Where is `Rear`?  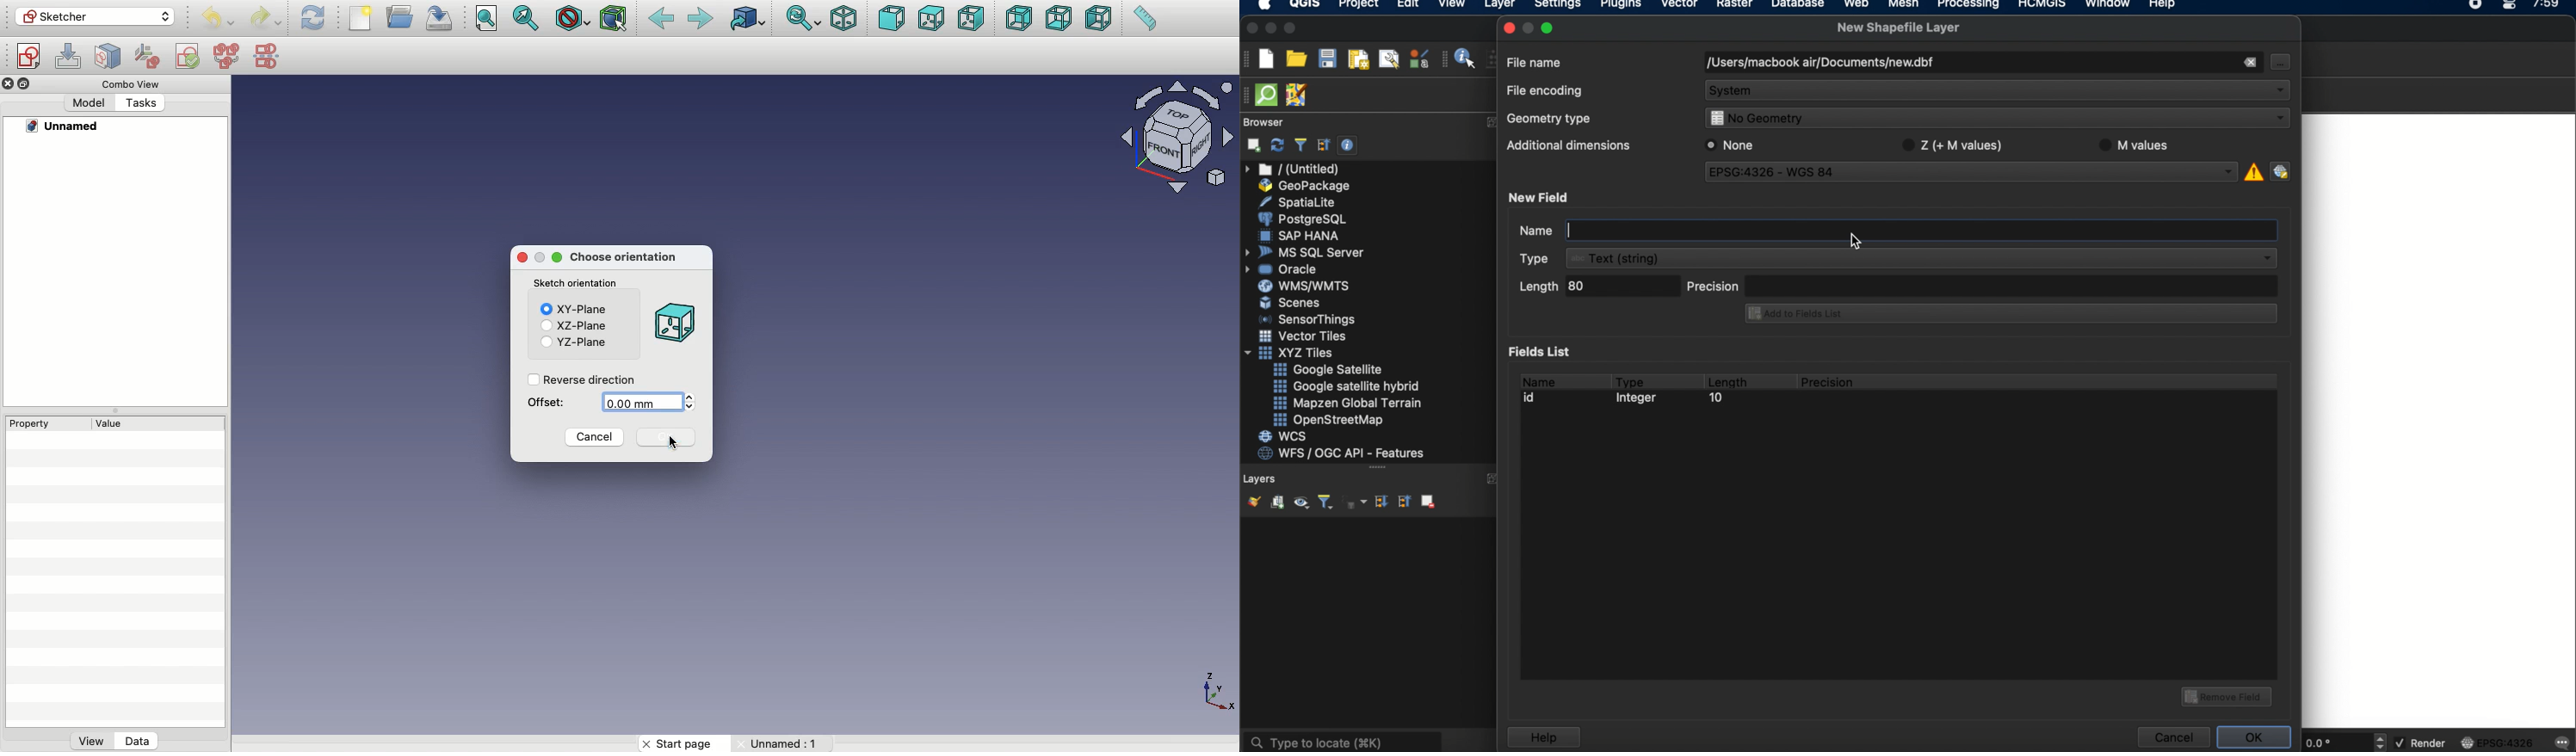
Rear is located at coordinates (1017, 19).